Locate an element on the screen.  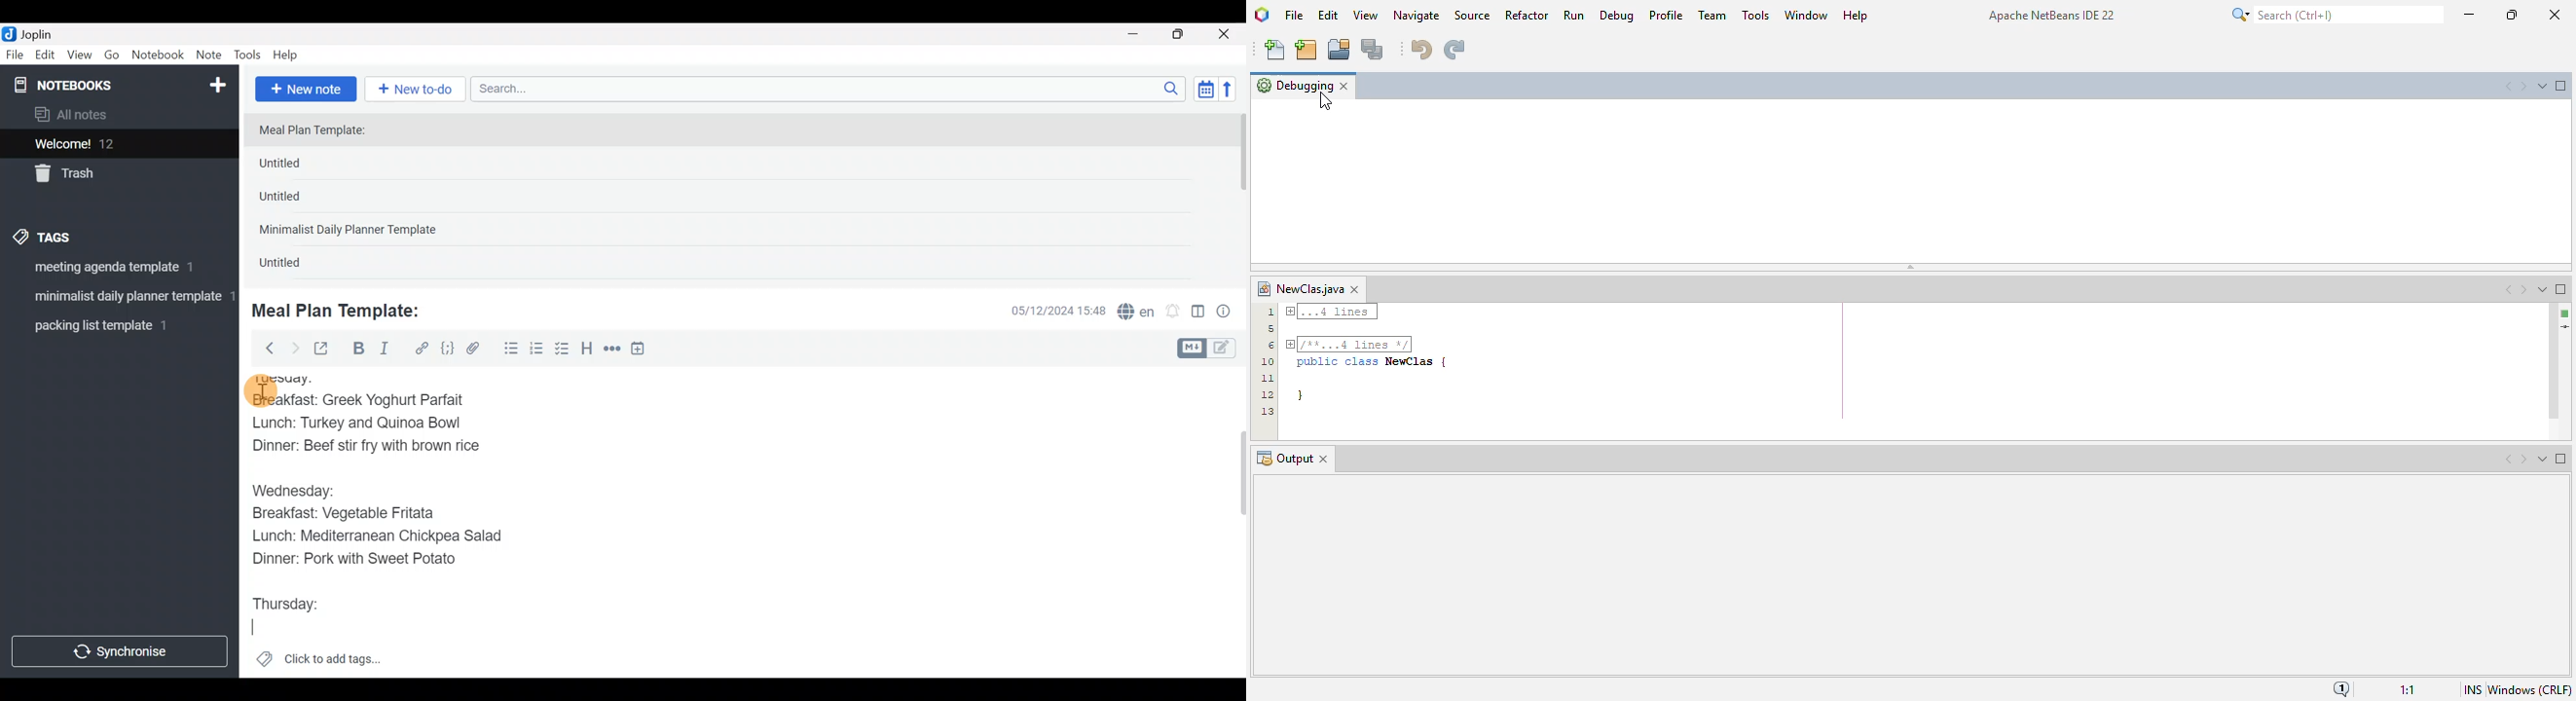
Notebook is located at coordinates (158, 55).